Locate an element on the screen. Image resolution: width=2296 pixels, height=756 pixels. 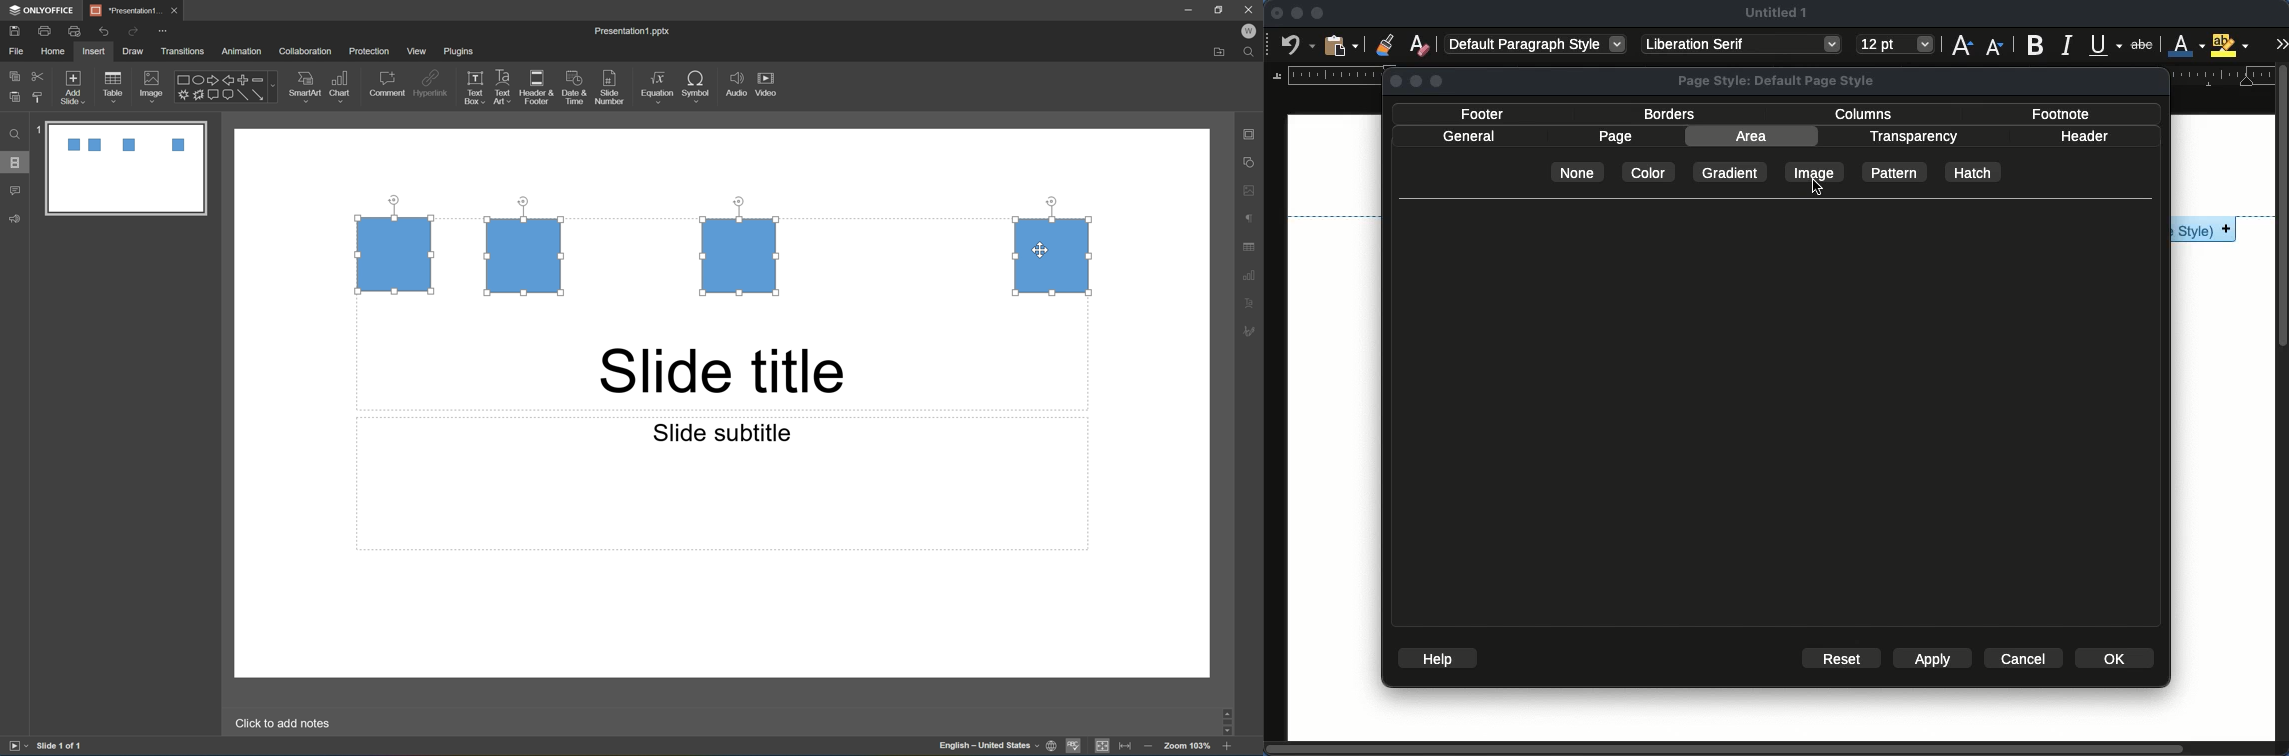
Find is located at coordinates (15, 135).